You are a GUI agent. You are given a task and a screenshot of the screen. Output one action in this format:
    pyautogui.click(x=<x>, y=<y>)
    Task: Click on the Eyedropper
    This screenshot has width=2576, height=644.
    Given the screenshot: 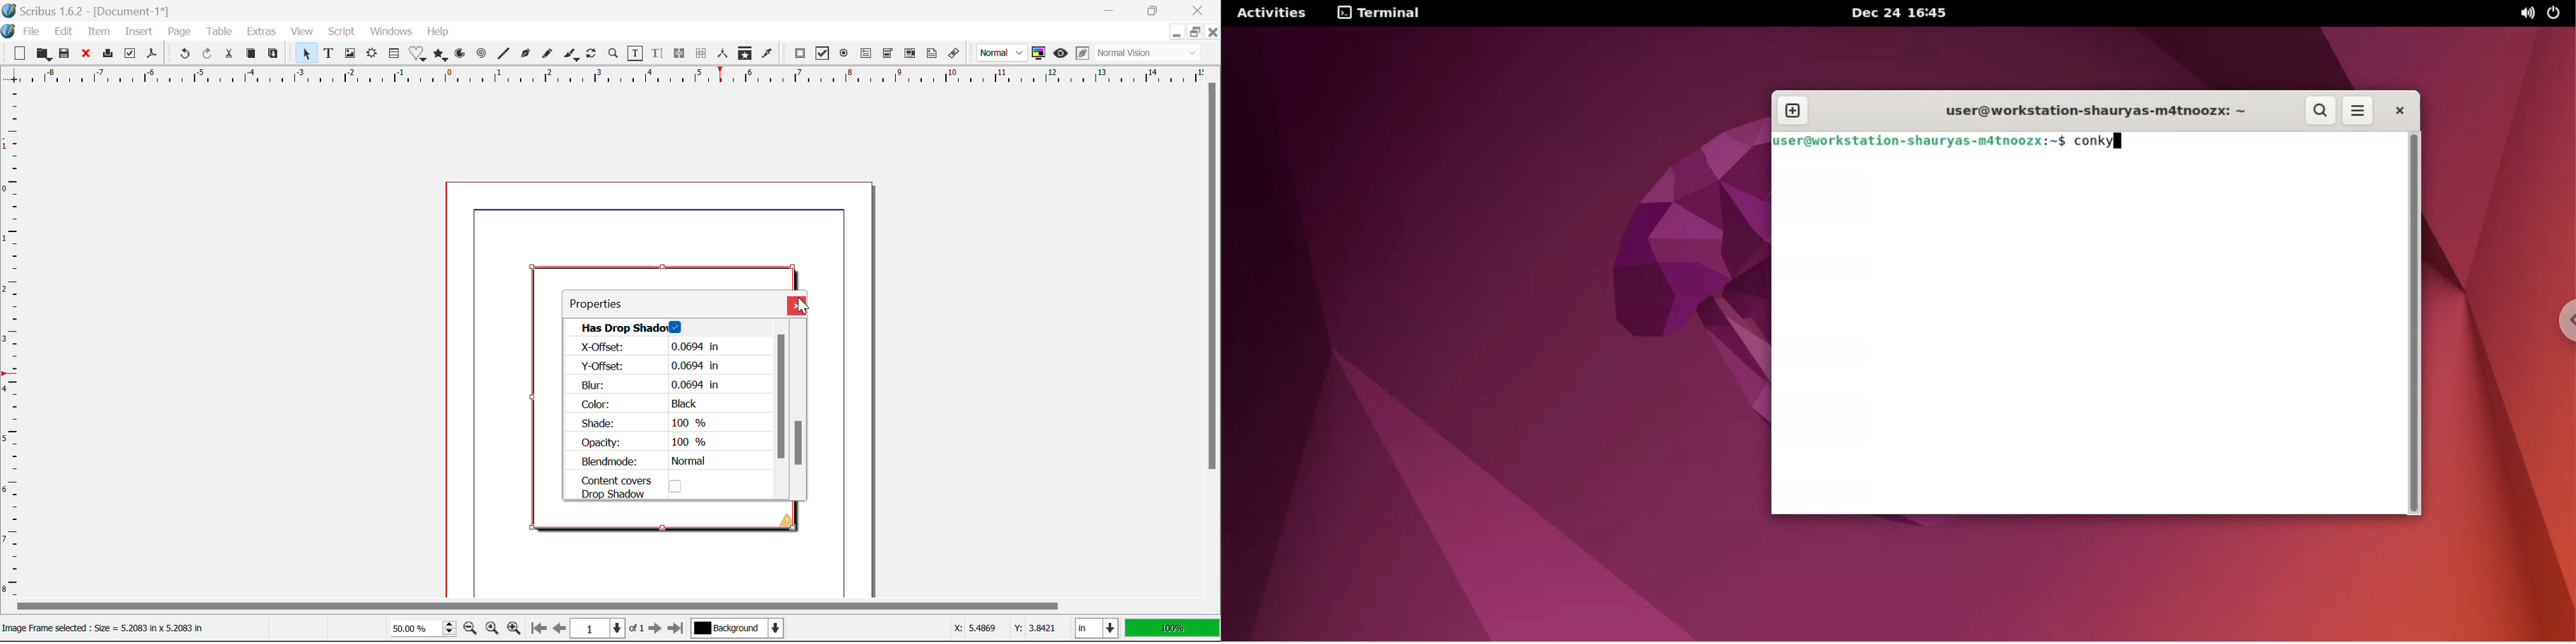 What is the action you would take?
    pyautogui.click(x=767, y=55)
    